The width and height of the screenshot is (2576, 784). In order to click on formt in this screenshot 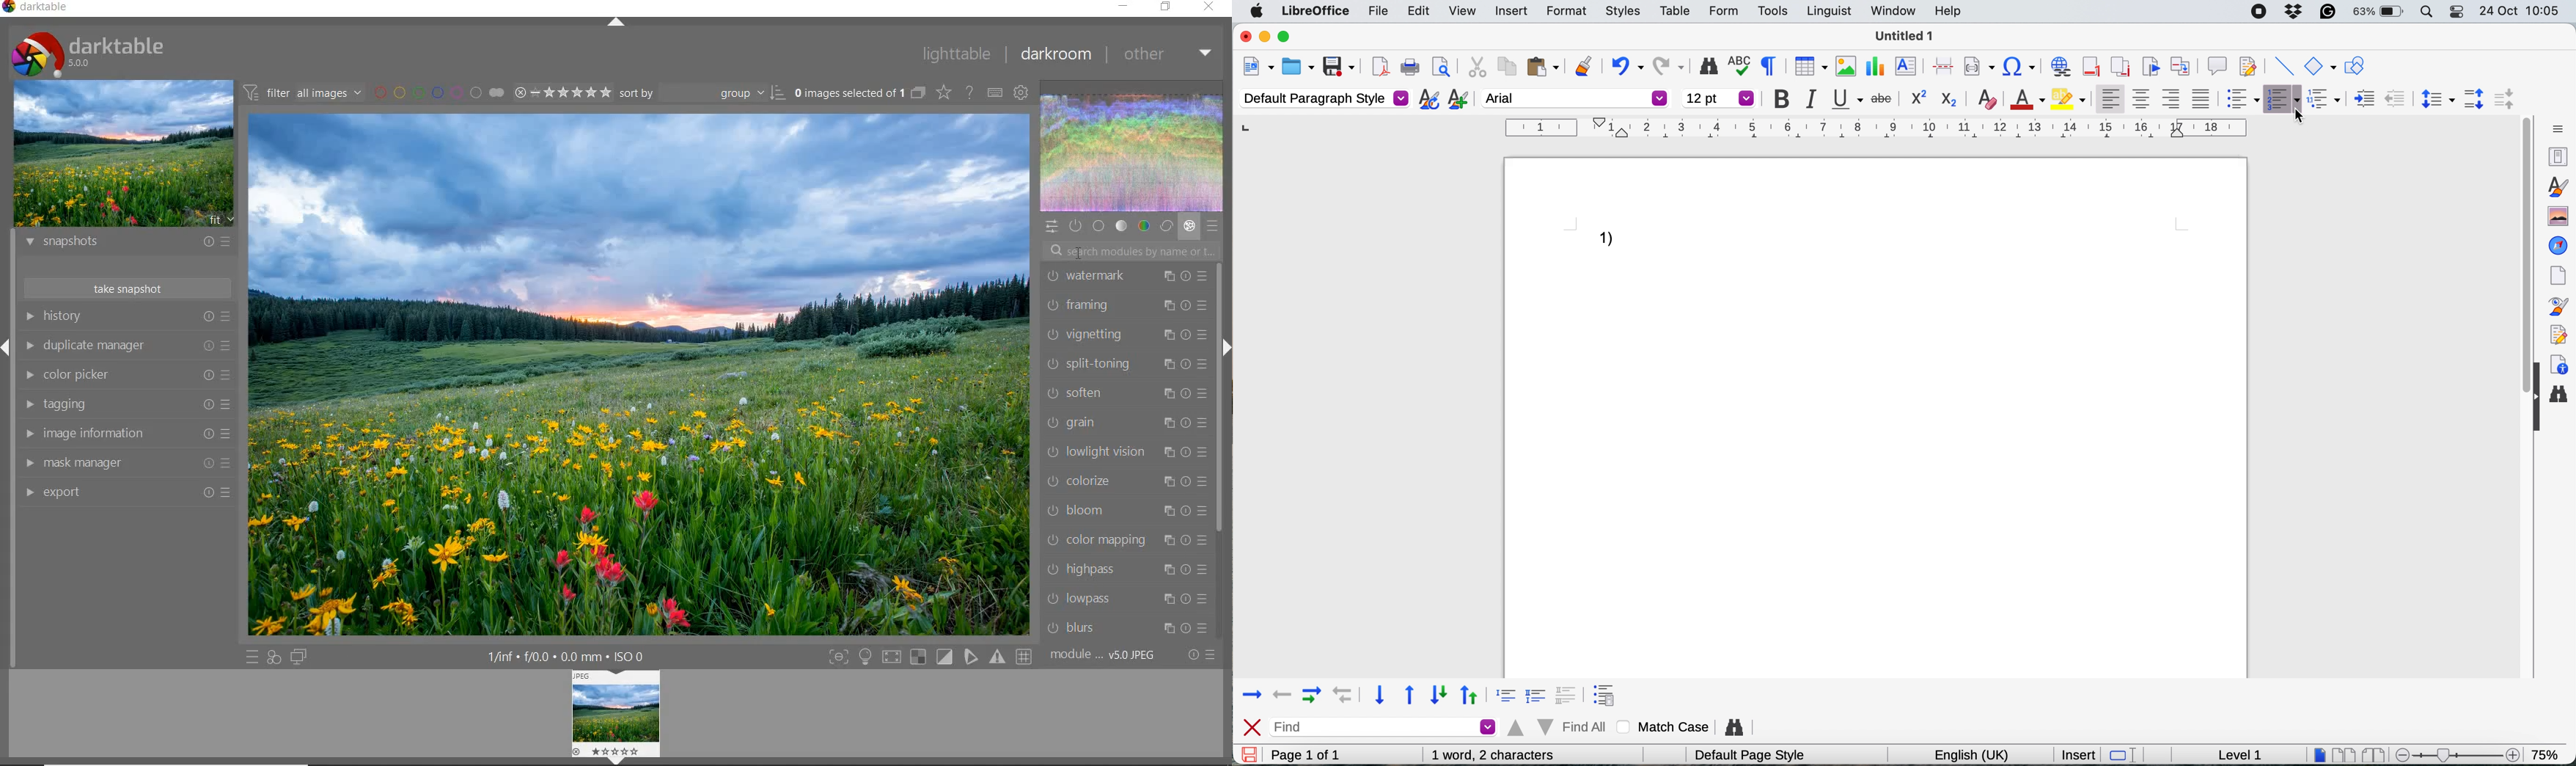, I will do `click(1564, 12)`.